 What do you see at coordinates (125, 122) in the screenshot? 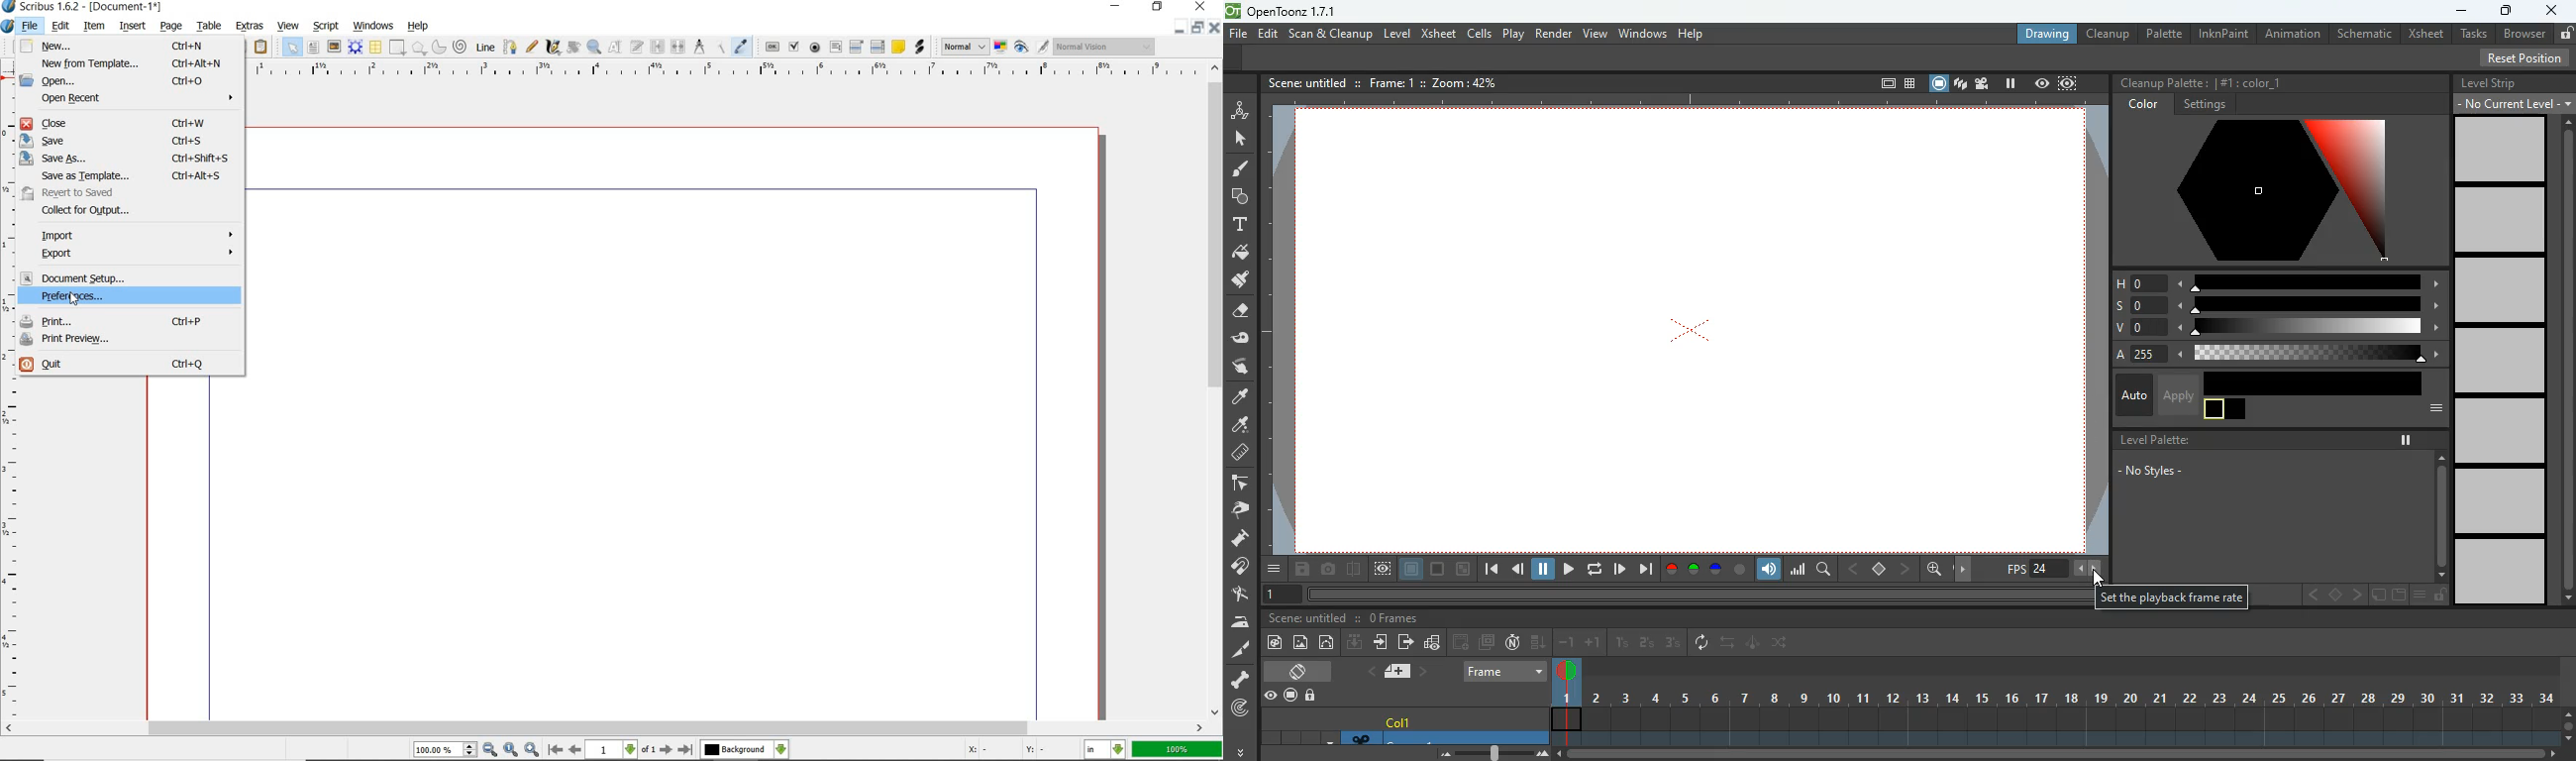
I see `close` at bounding box center [125, 122].